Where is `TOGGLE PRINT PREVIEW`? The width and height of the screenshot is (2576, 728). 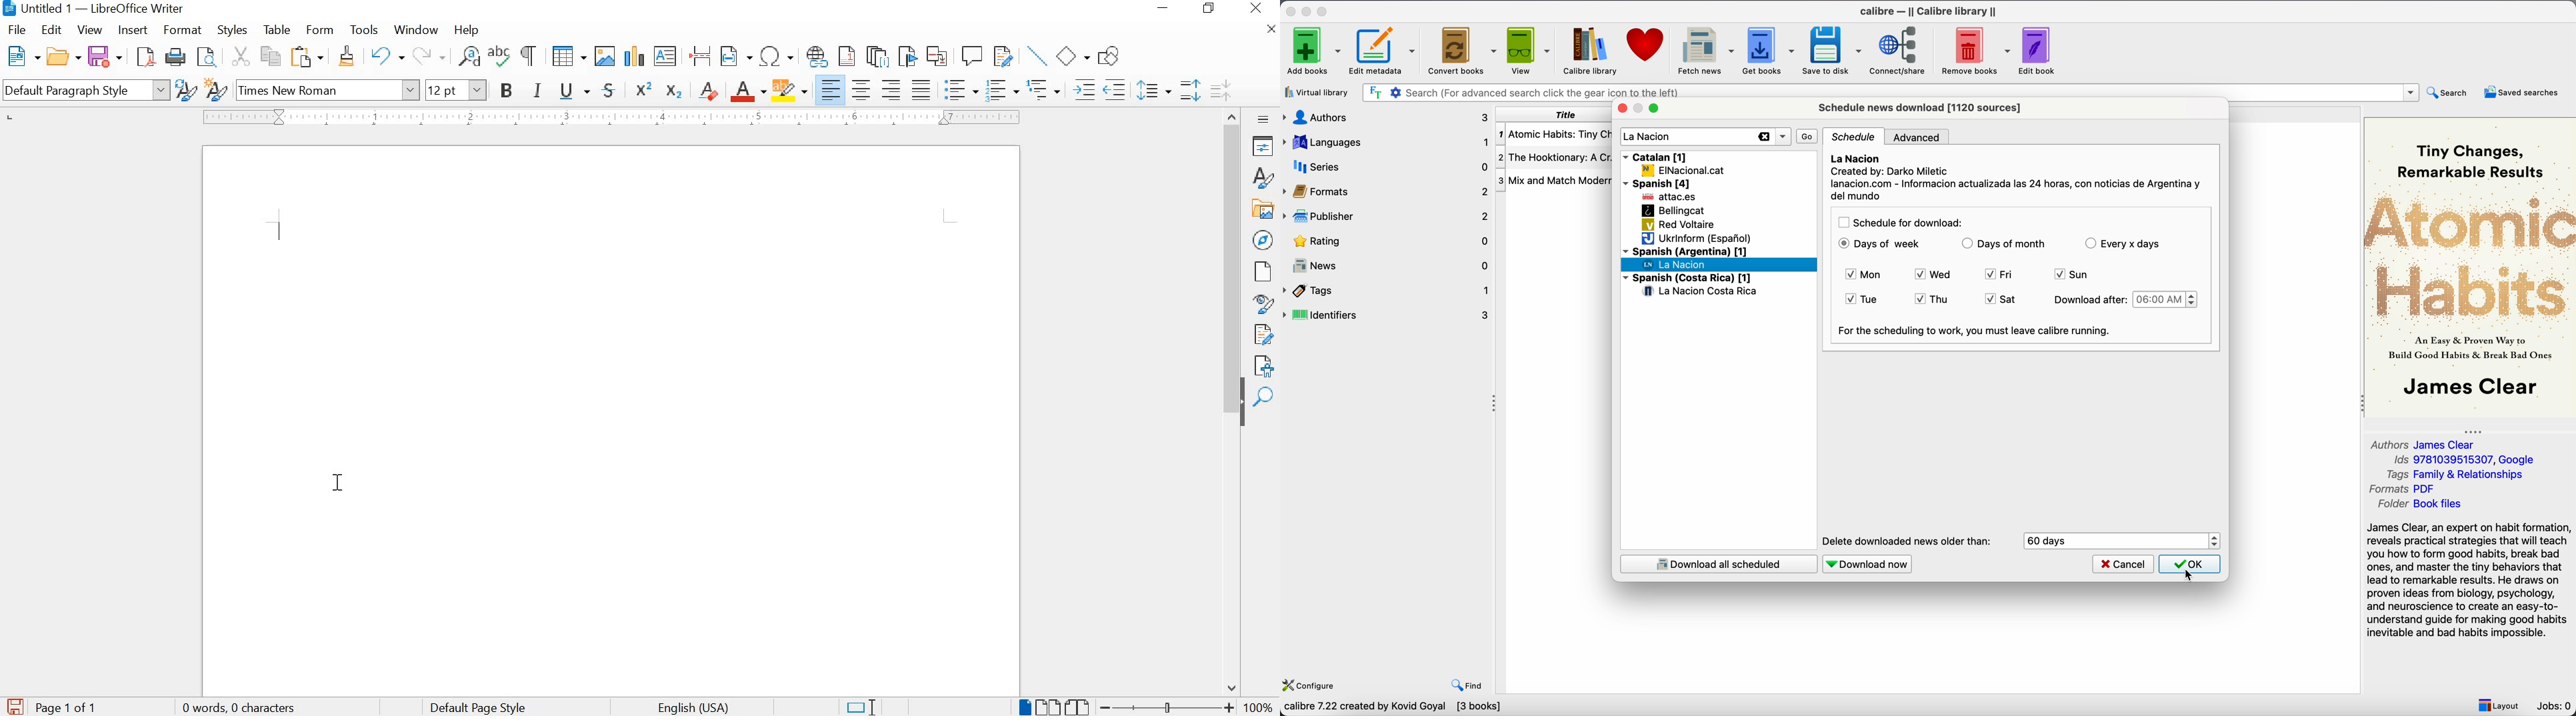
TOGGLE PRINT PREVIEW is located at coordinates (208, 57).